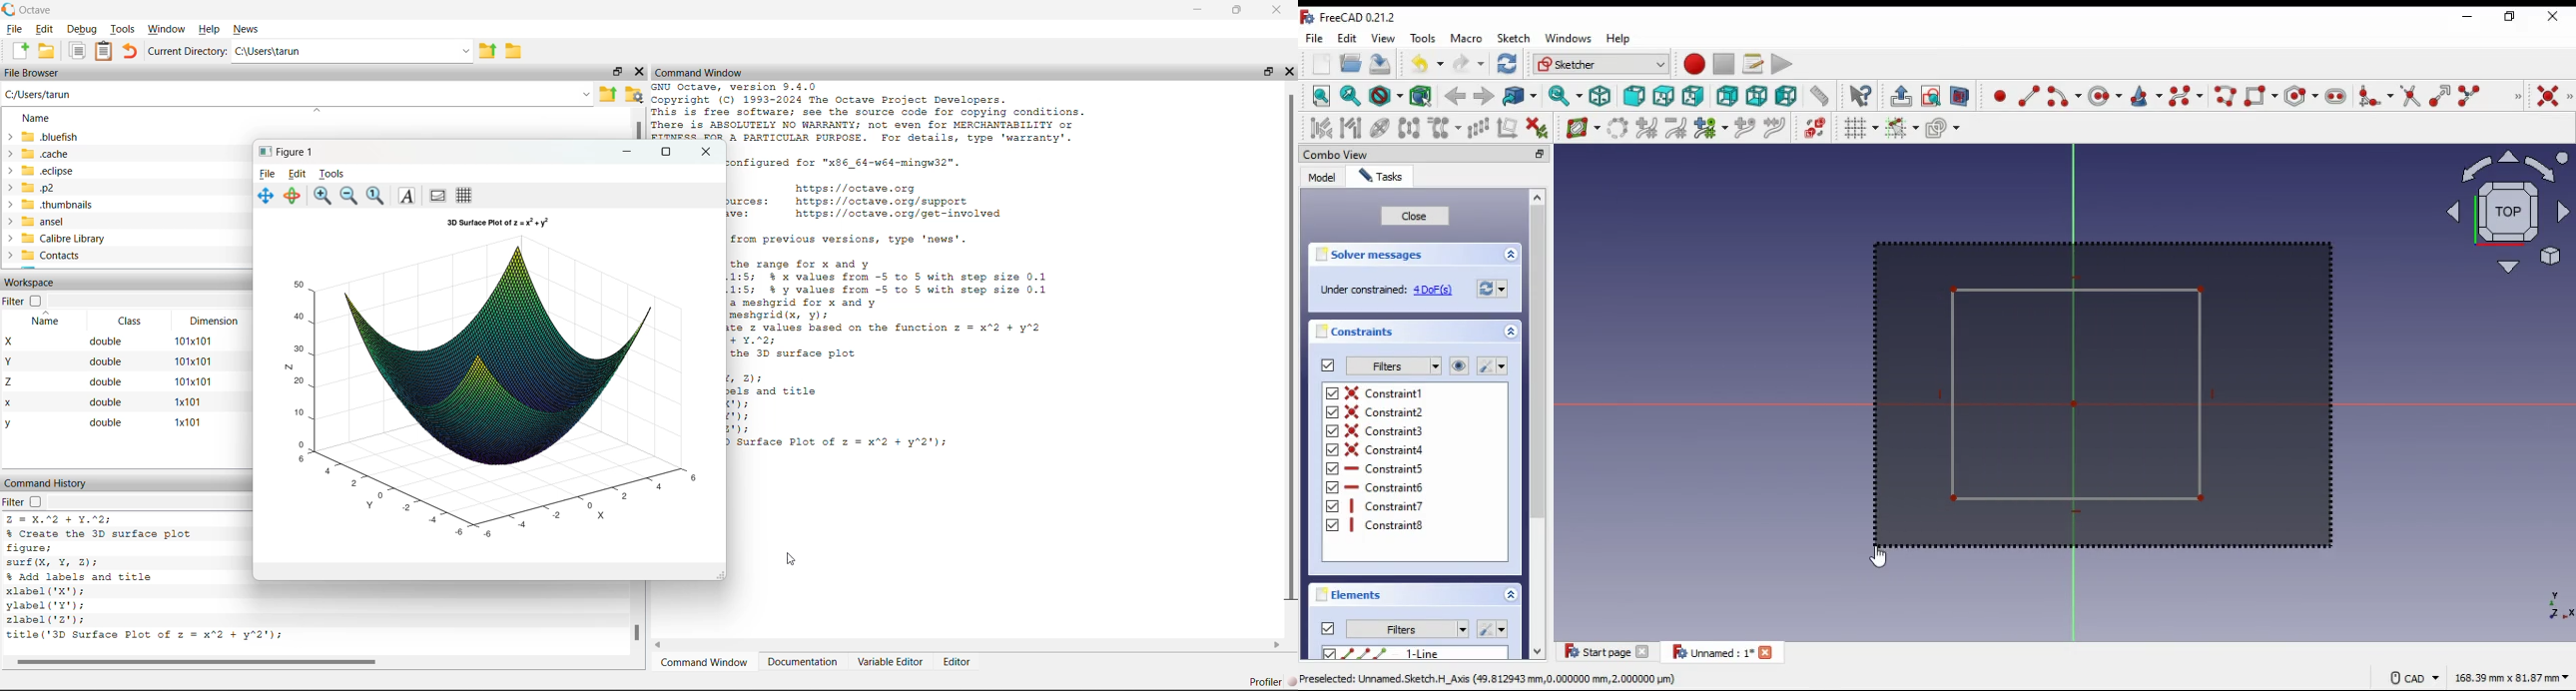 This screenshot has width=2576, height=700. I want to click on minimize, so click(1540, 154).